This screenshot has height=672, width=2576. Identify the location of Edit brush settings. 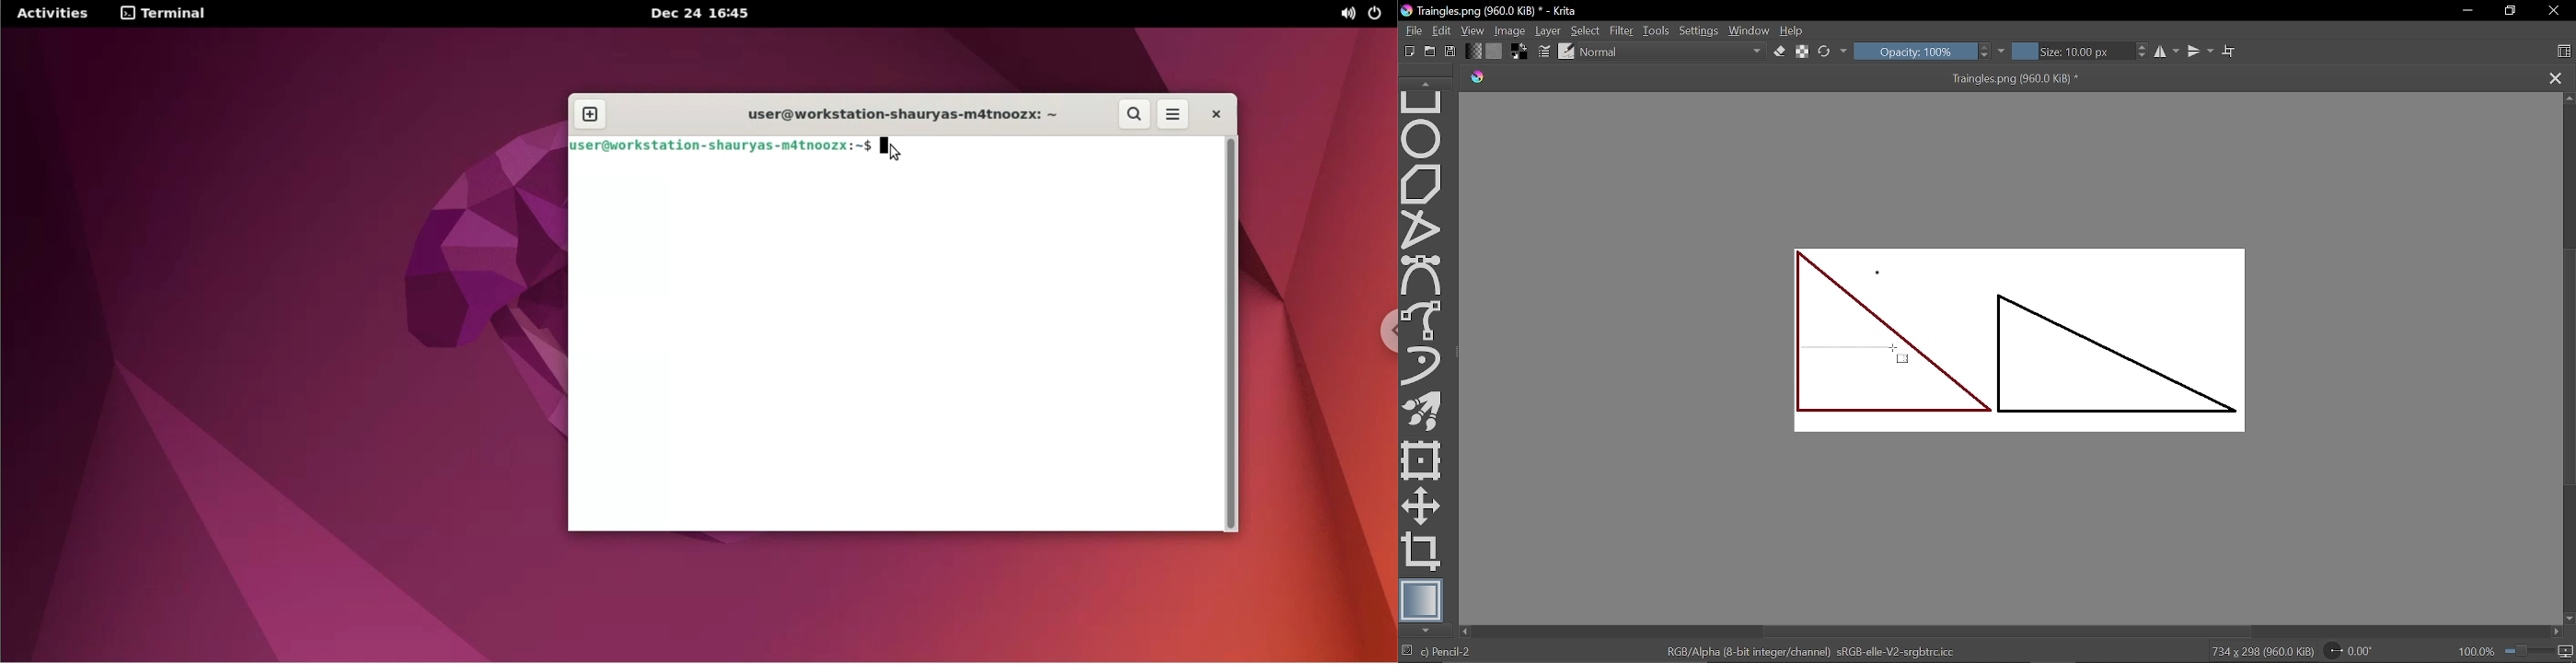
(1542, 51).